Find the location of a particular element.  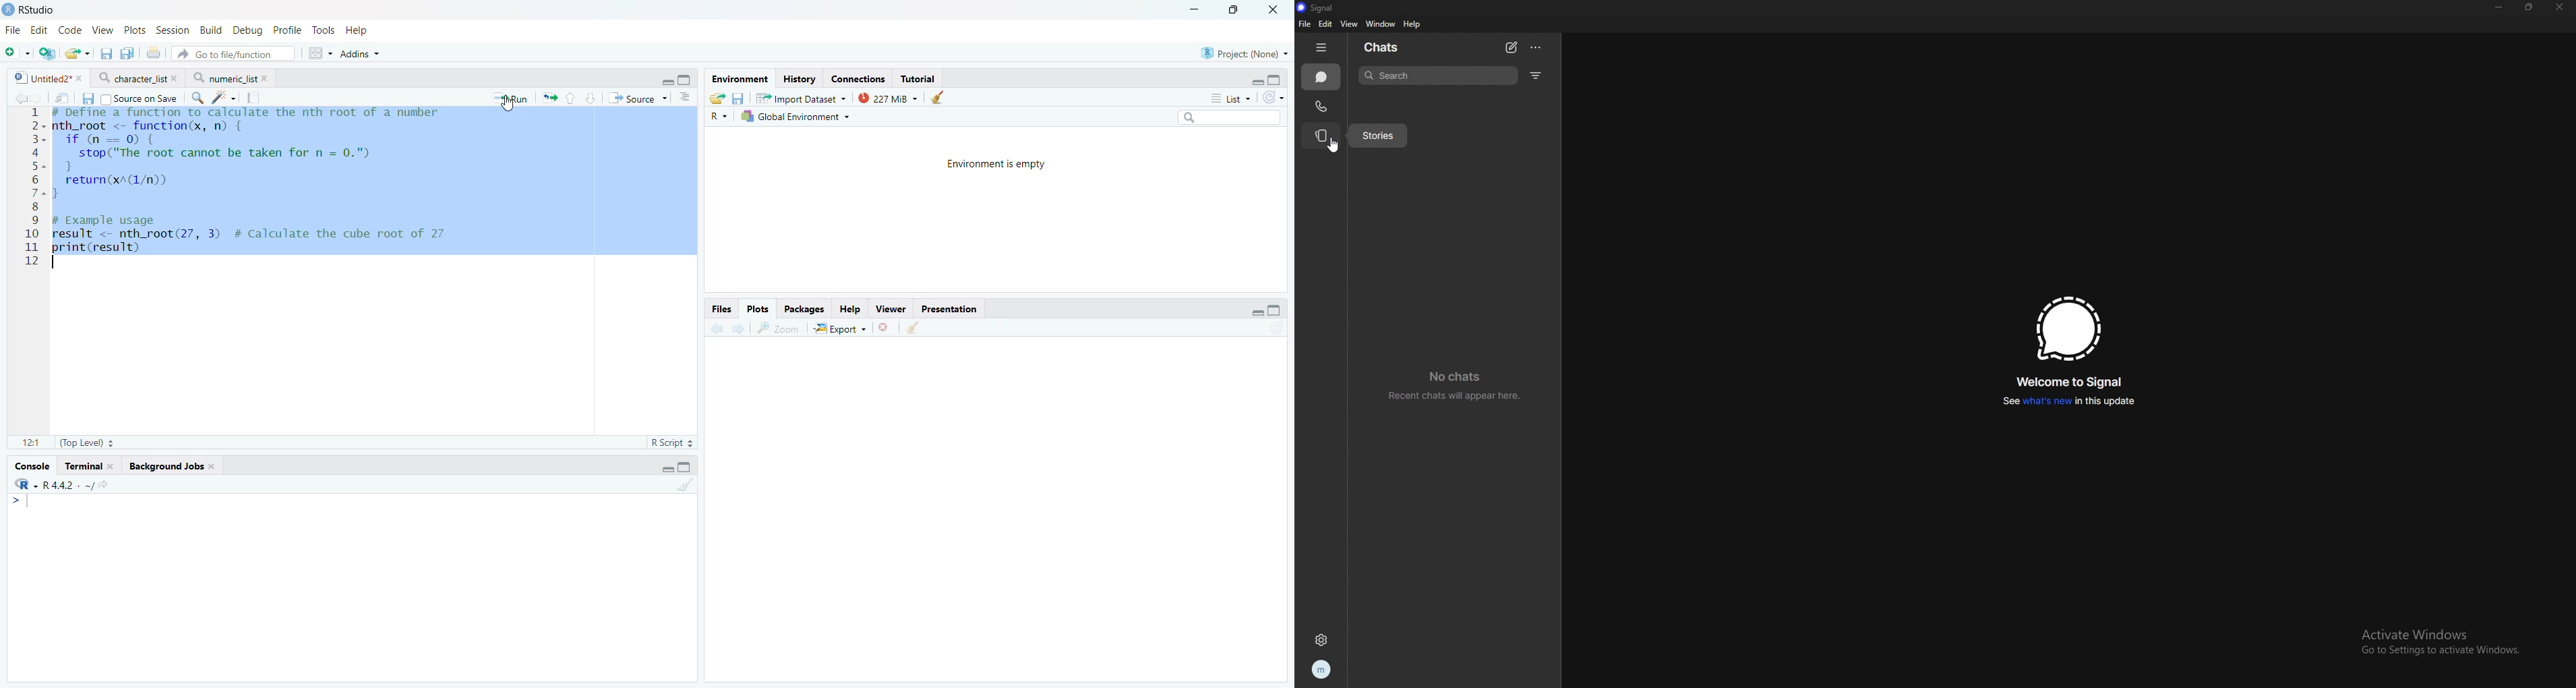

Console is located at coordinates (351, 587).